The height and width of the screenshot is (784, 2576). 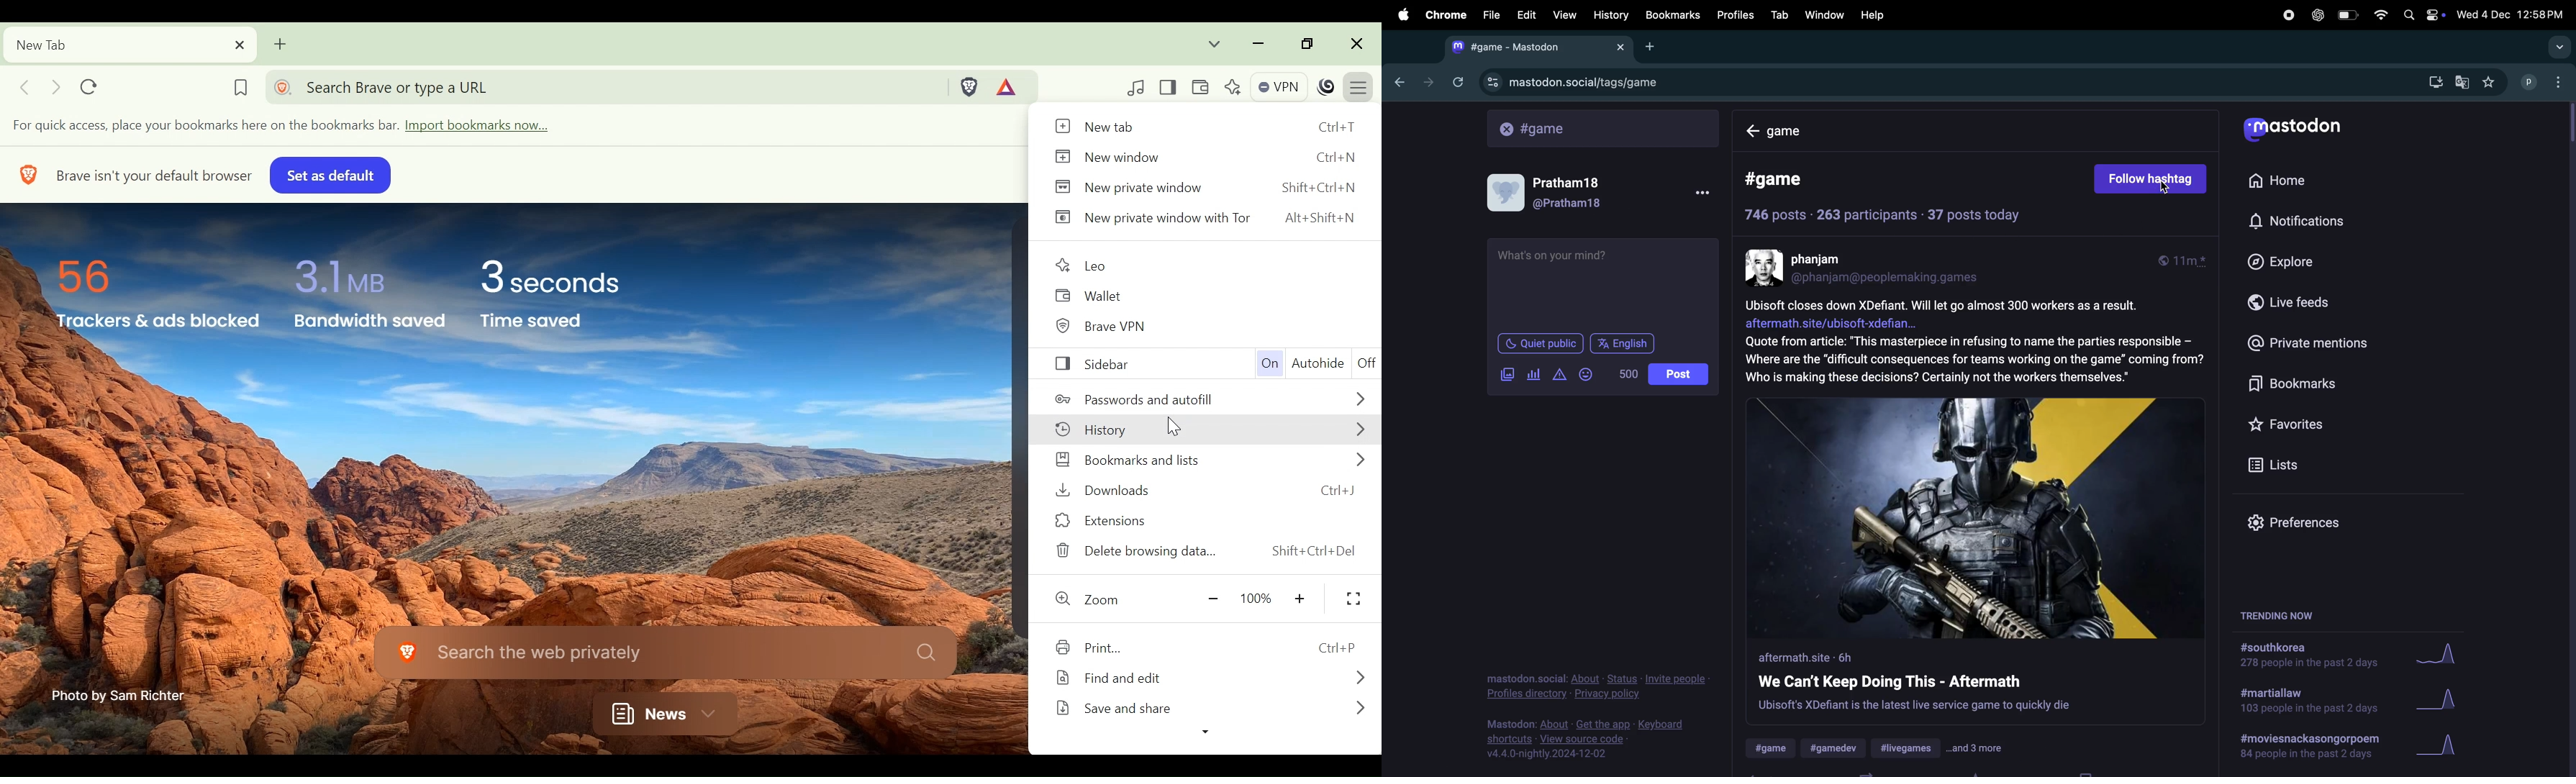 What do you see at coordinates (2294, 129) in the screenshot?
I see `mastodon` at bounding box center [2294, 129].